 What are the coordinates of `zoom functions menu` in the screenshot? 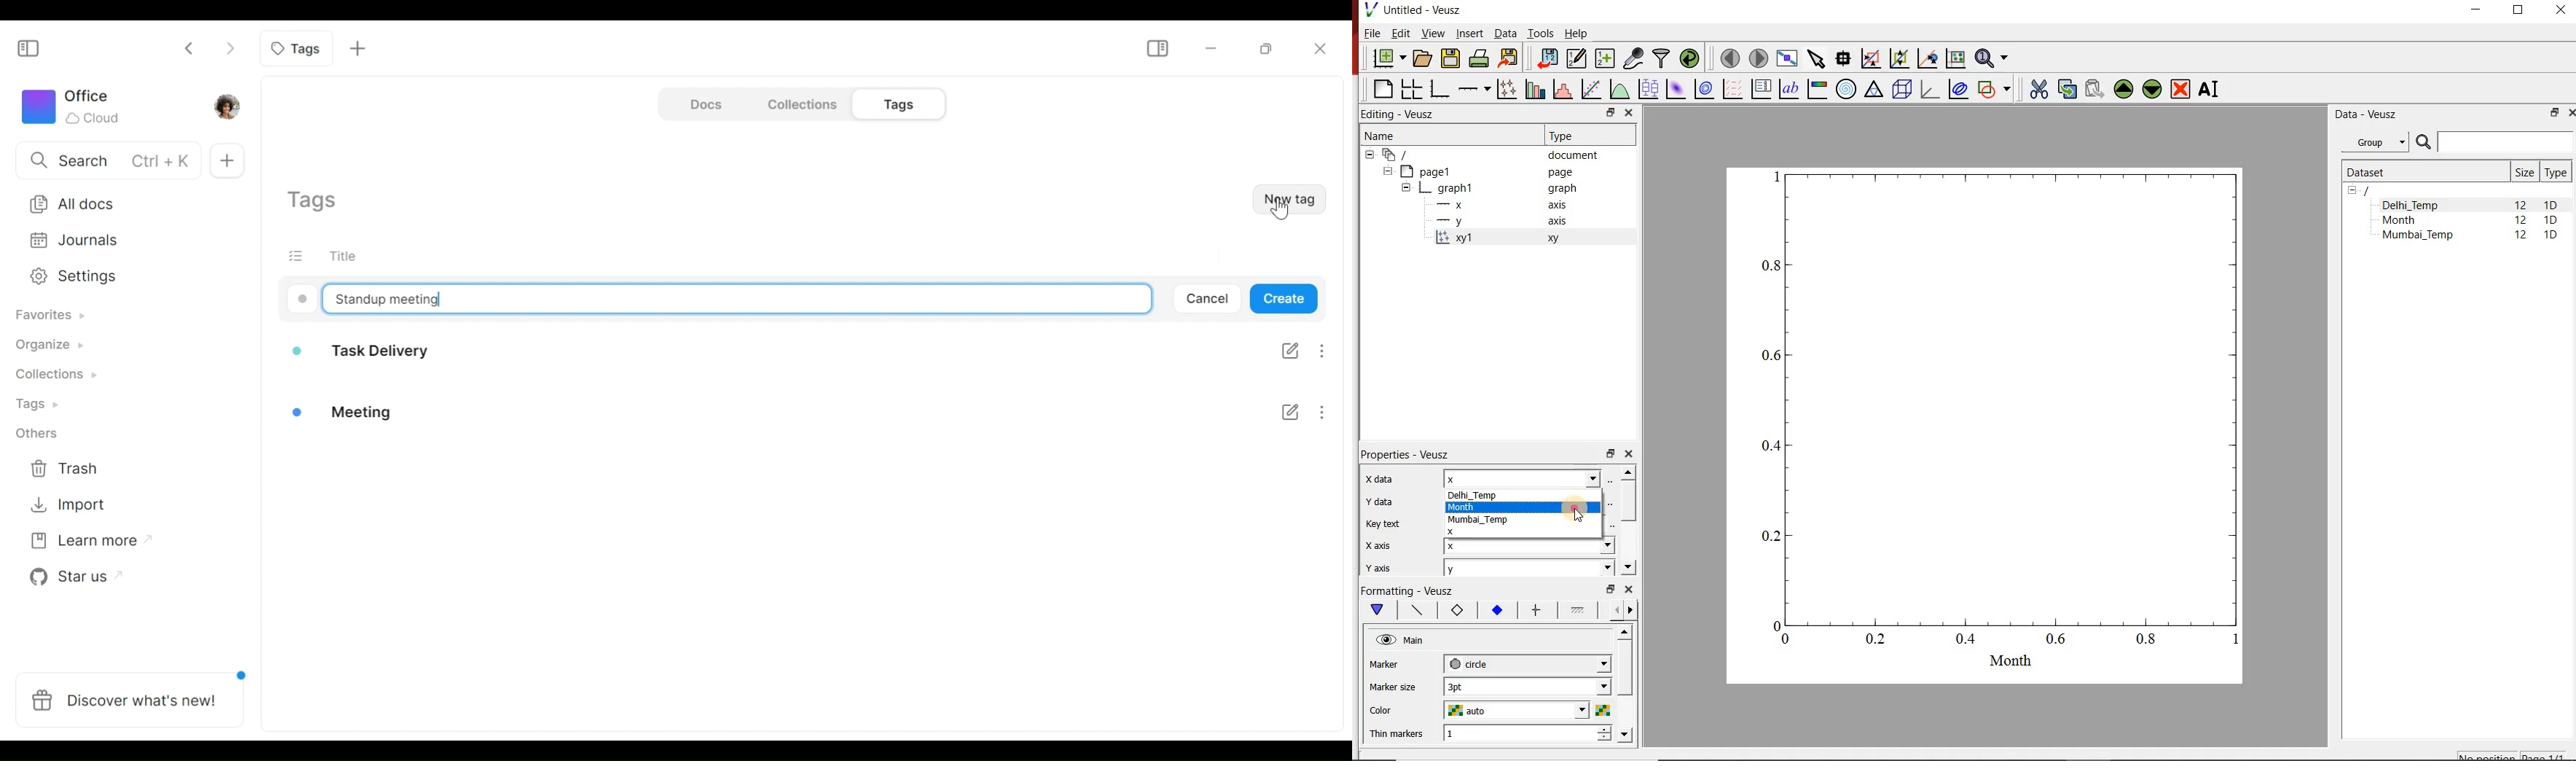 It's located at (1993, 58).